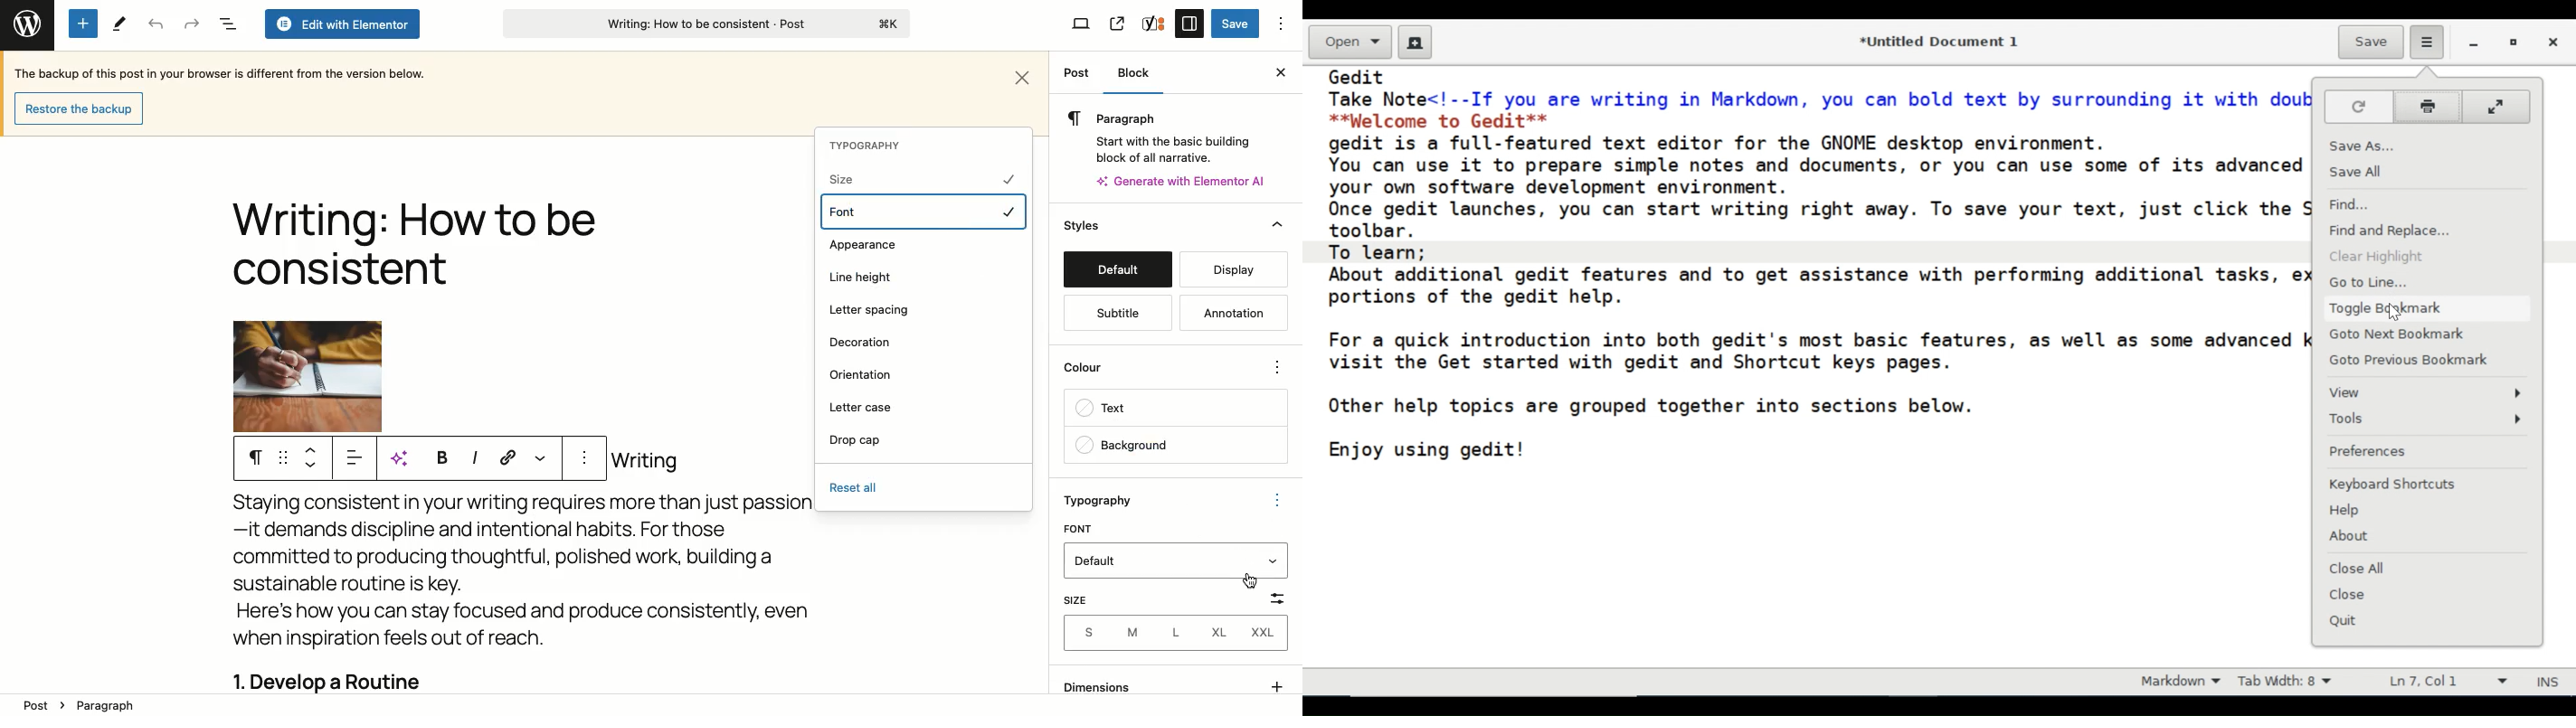  I want to click on Options, so click(1282, 24).